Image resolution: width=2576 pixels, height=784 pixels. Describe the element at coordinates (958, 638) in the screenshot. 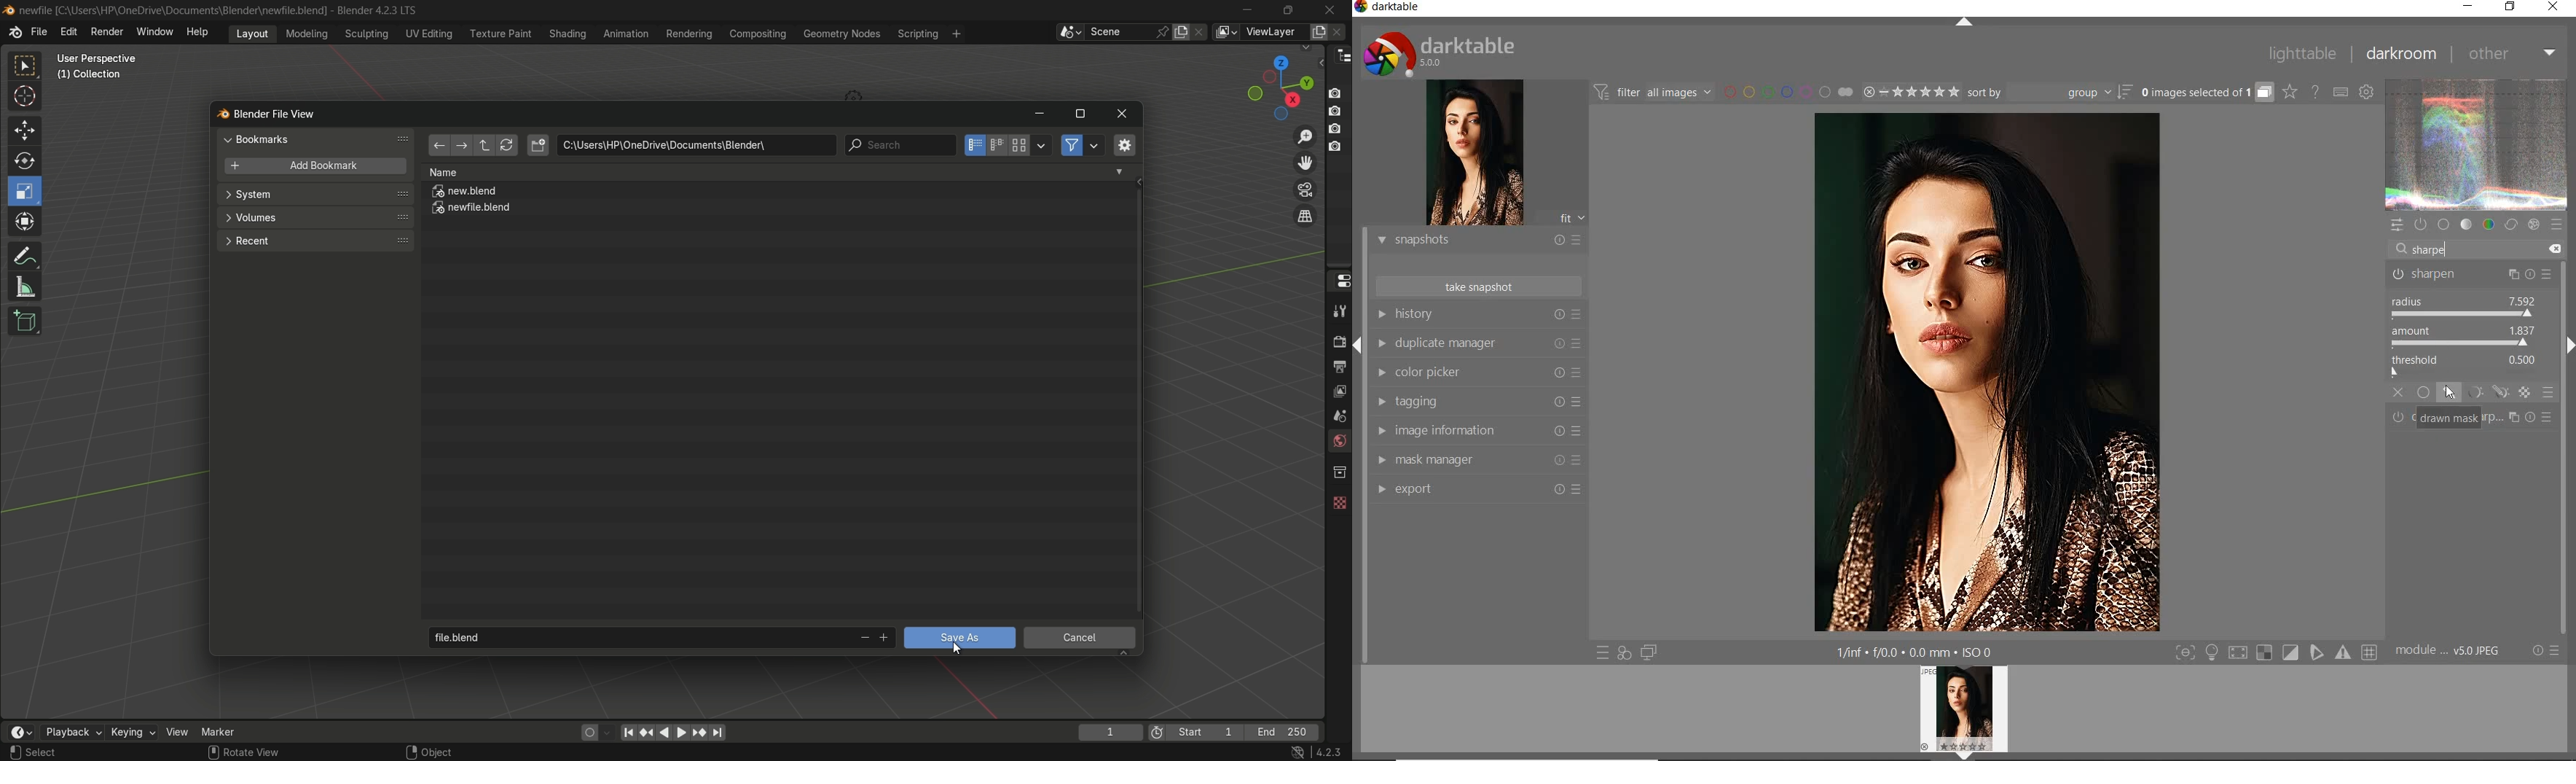

I see `save as` at that location.